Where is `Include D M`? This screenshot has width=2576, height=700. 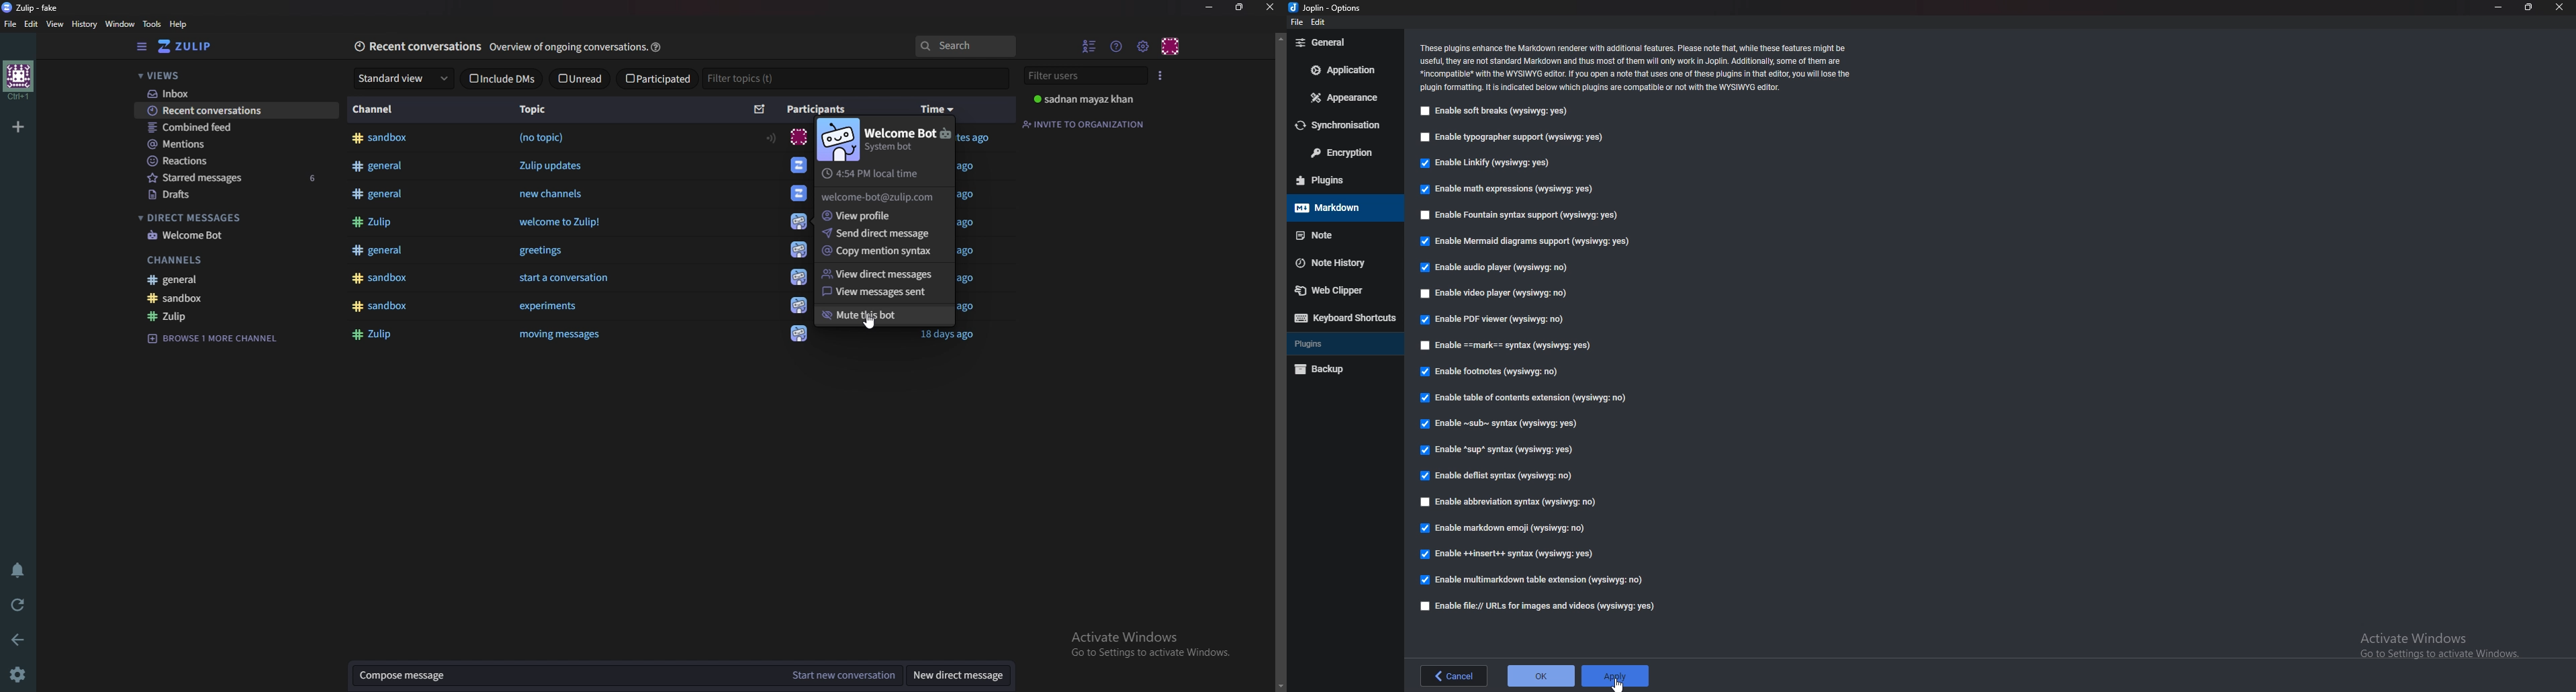 Include D M is located at coordinates (501, 80).